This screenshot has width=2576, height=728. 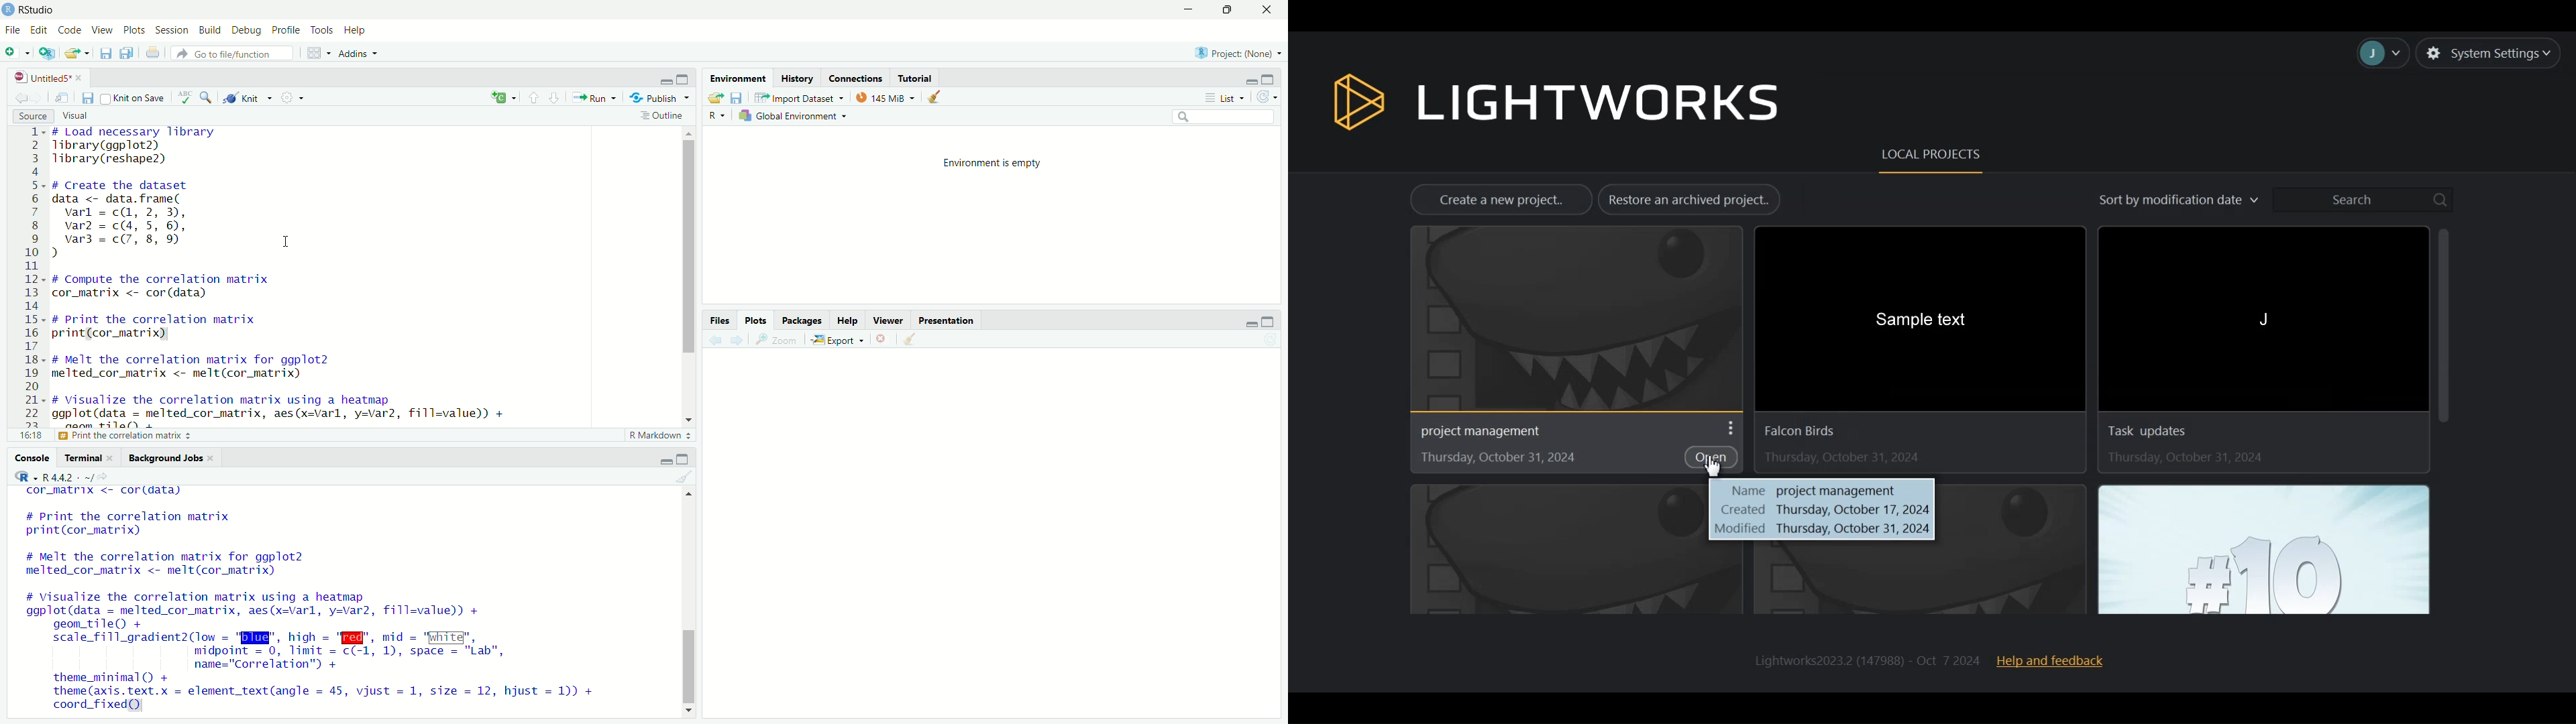 What do you see at coordinates (1269, 80) in the screenshot?
I see `maximize` at bounding box center [1269, 80].